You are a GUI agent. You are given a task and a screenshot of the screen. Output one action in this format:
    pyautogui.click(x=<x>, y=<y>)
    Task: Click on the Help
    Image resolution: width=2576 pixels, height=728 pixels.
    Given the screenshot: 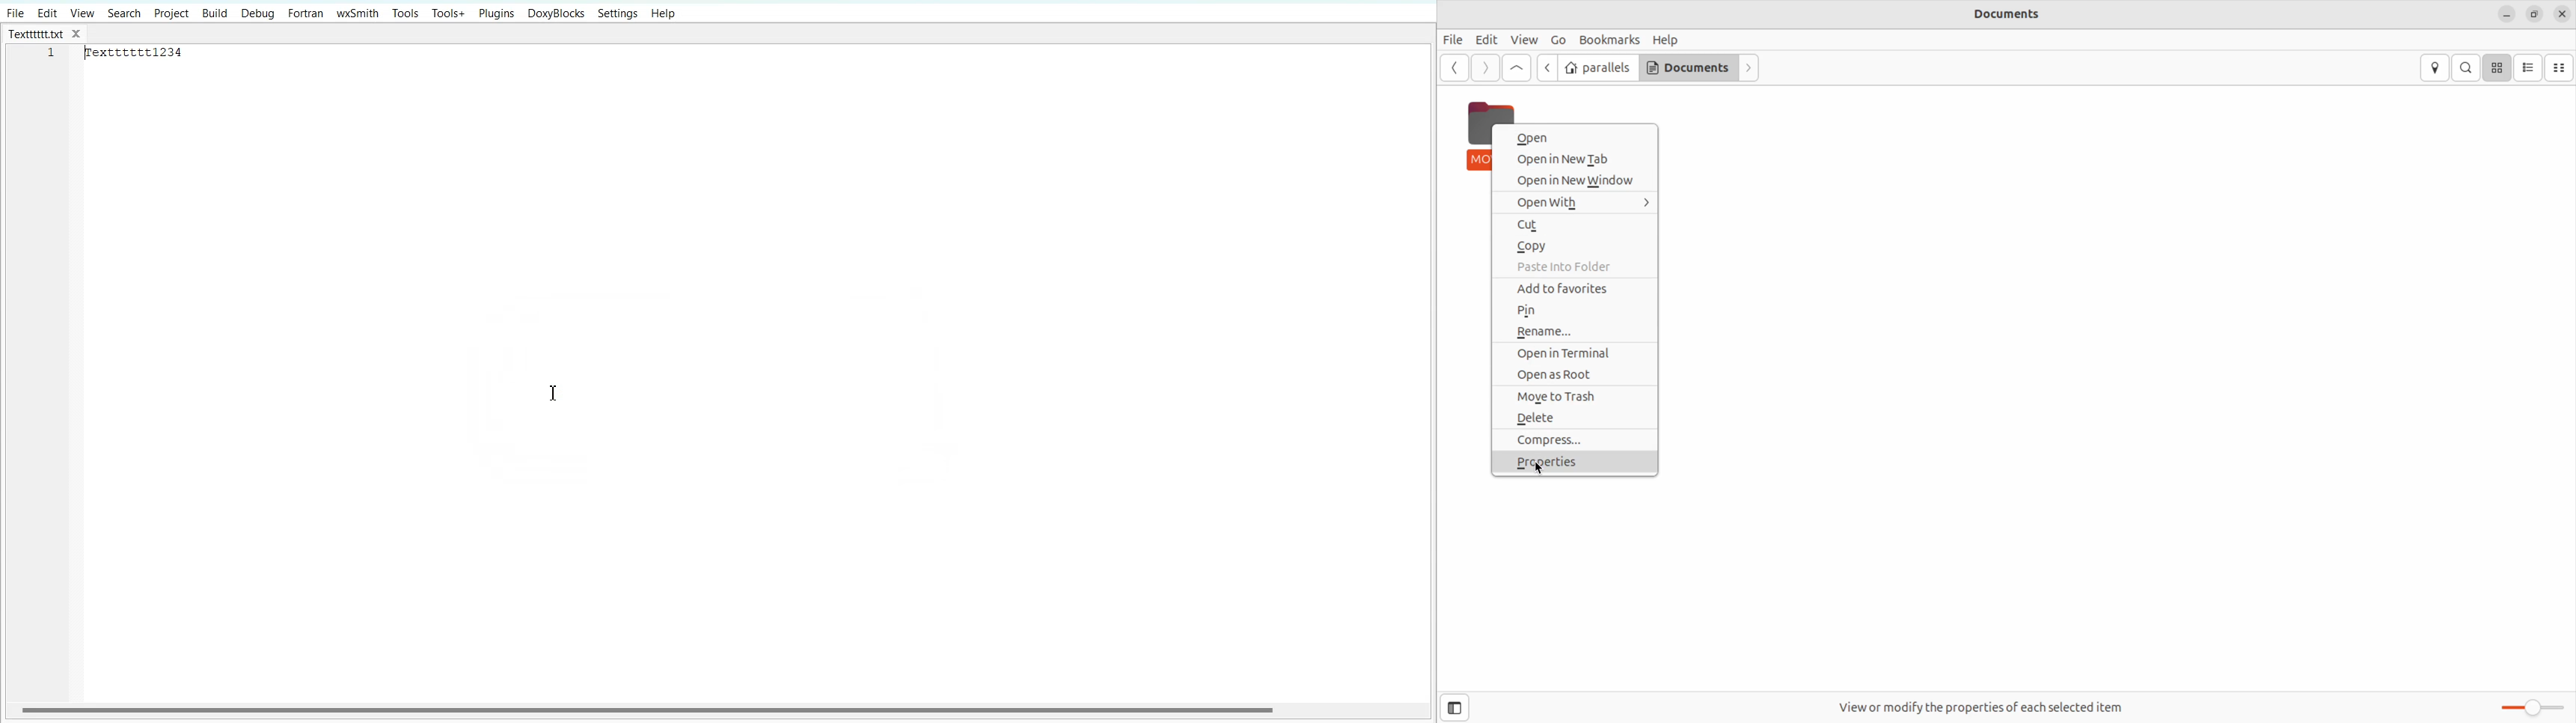 What is the action you would take?
    pyautogui.click(x=663, y=14)
    